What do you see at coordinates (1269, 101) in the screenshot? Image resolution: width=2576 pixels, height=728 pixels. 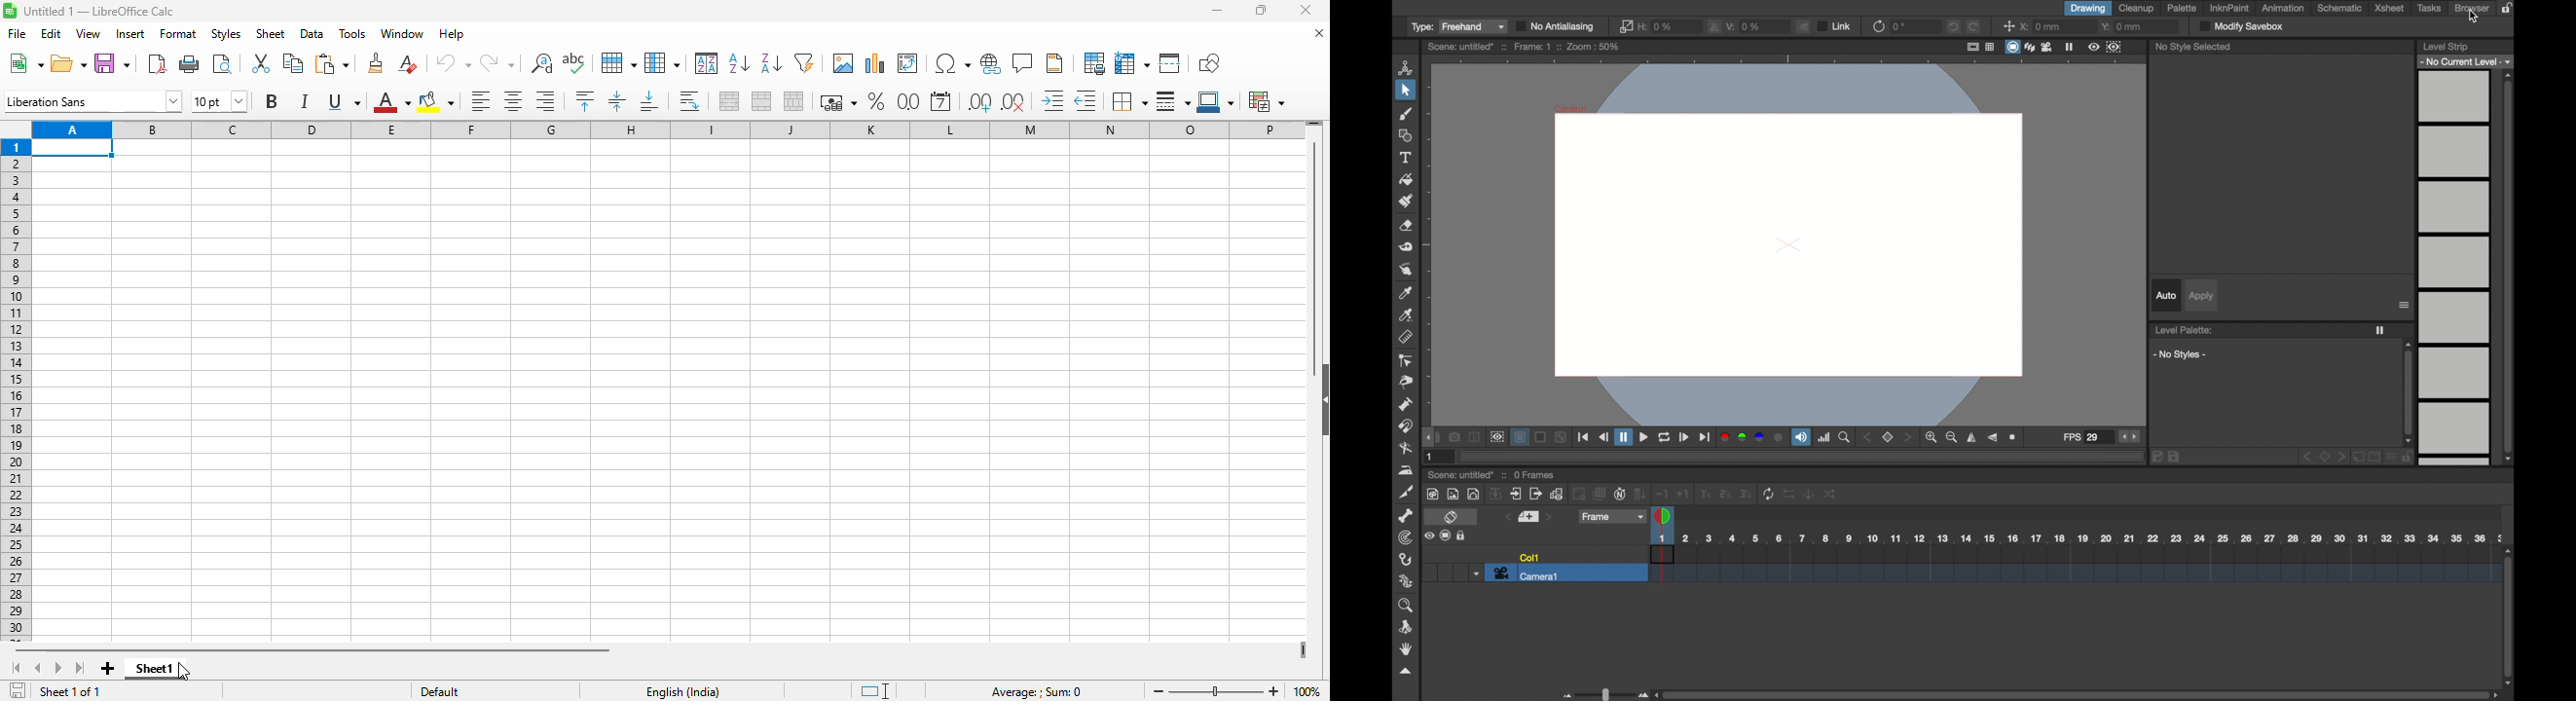 I see `conditional` at bounding box center [1269, 101].